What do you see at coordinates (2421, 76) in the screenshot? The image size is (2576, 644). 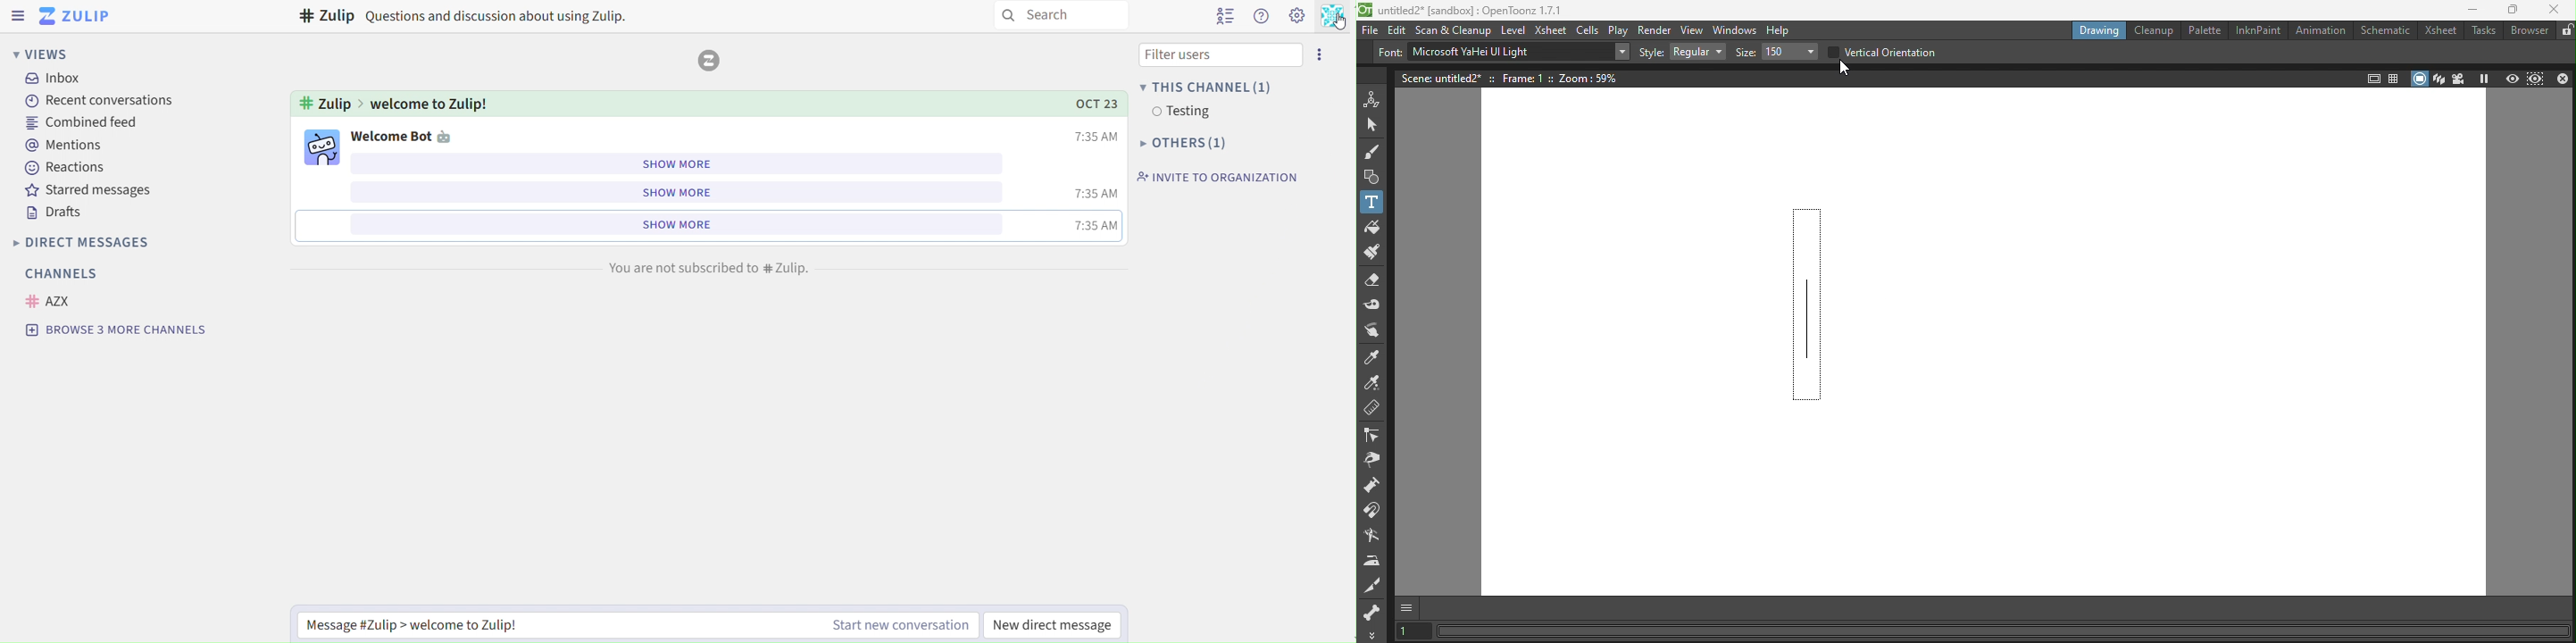 I see `Camera stand view` at bounding box center [2421, 76].